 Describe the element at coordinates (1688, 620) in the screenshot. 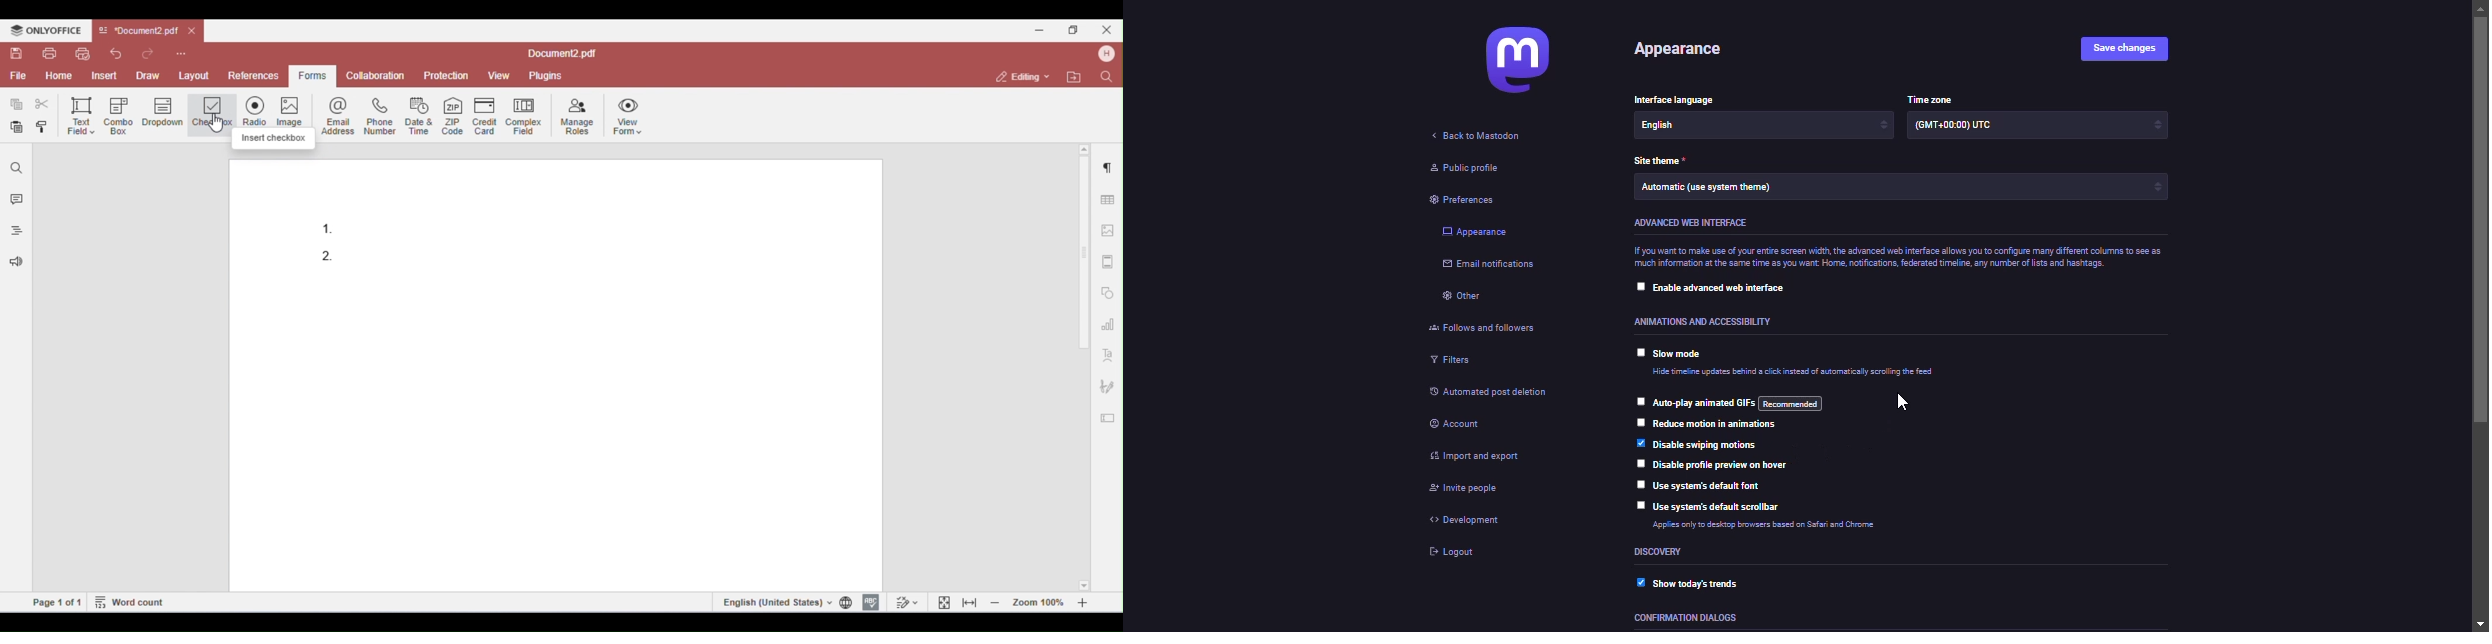

I see `dialoges` at that location.